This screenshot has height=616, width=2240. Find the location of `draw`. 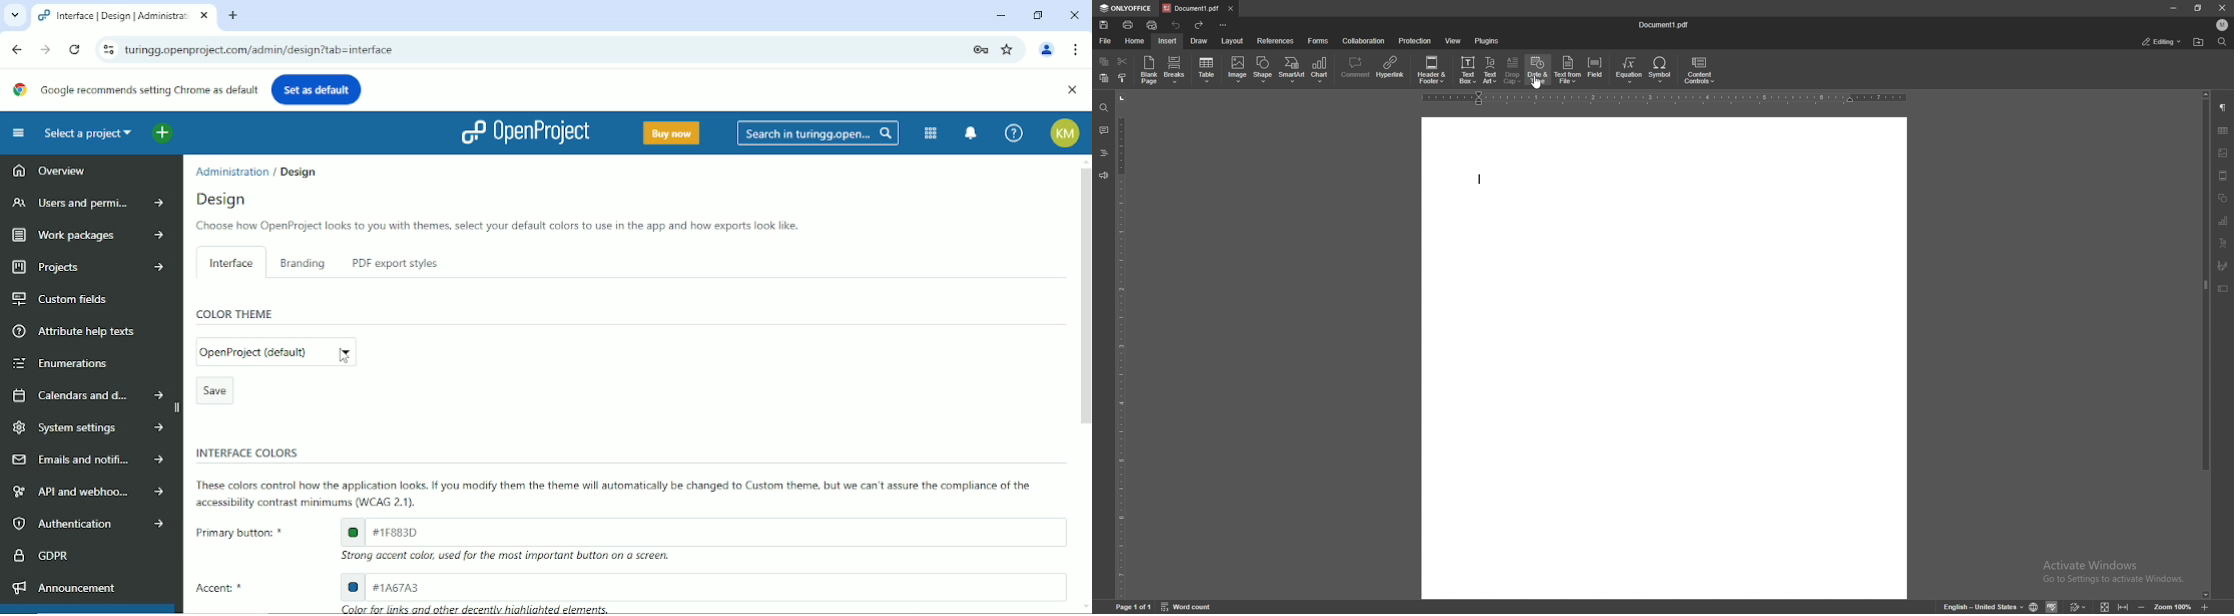

draw is located at coordinates (1200, 41).